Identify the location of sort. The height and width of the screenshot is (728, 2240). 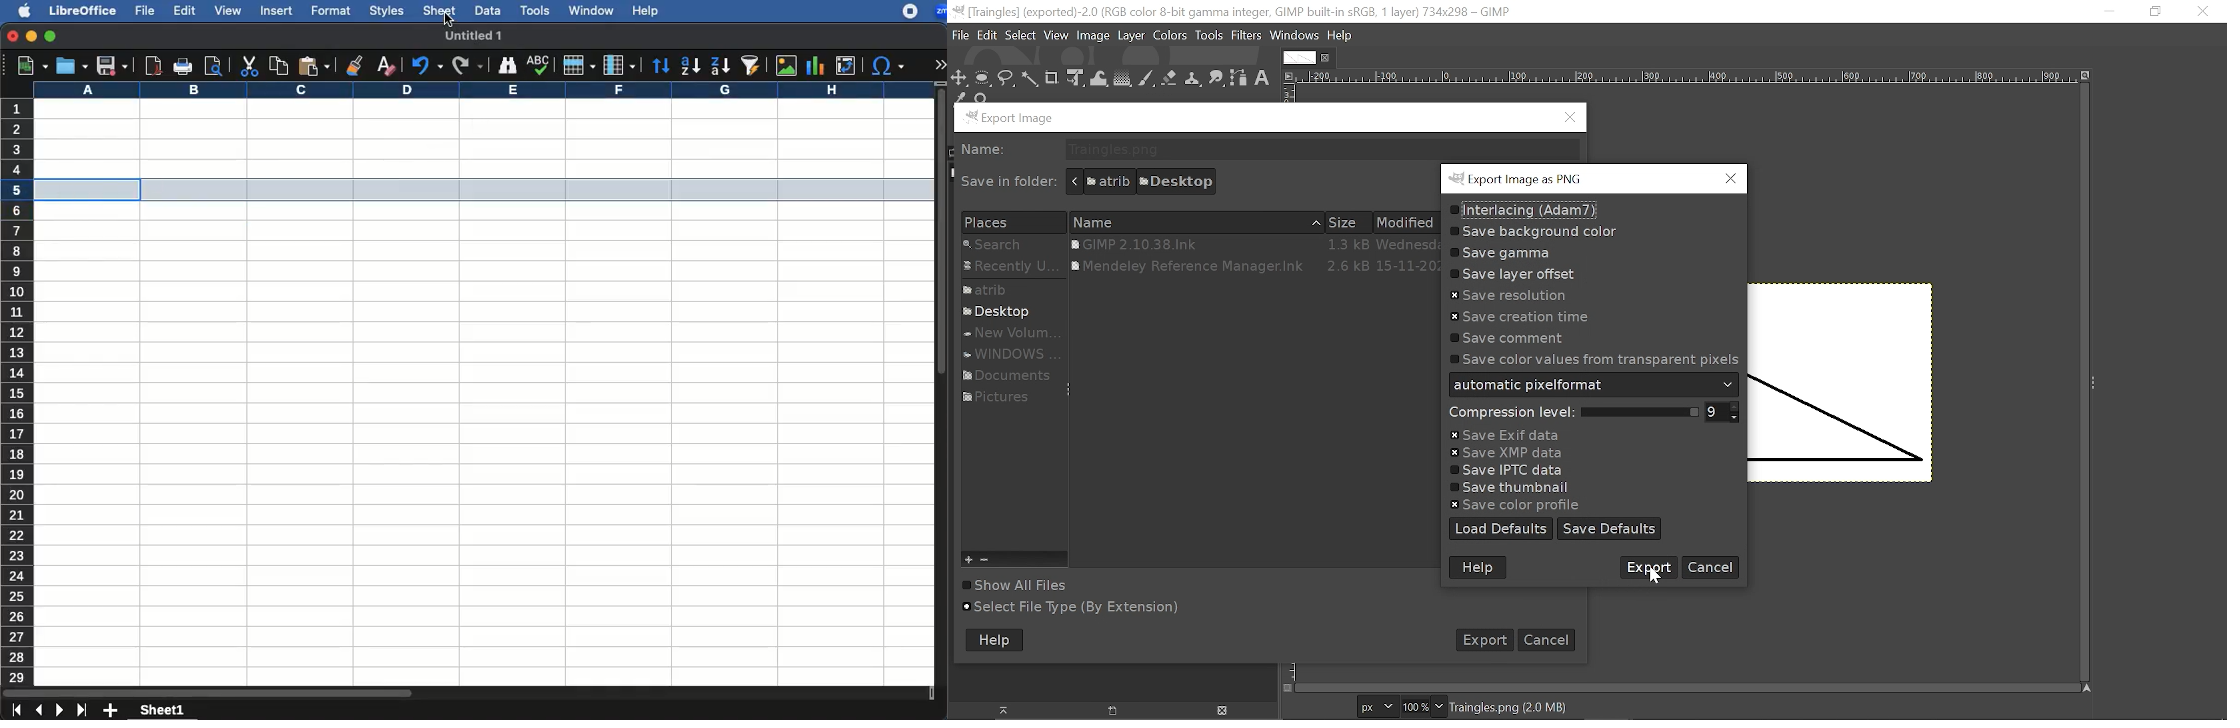
(660, 67).